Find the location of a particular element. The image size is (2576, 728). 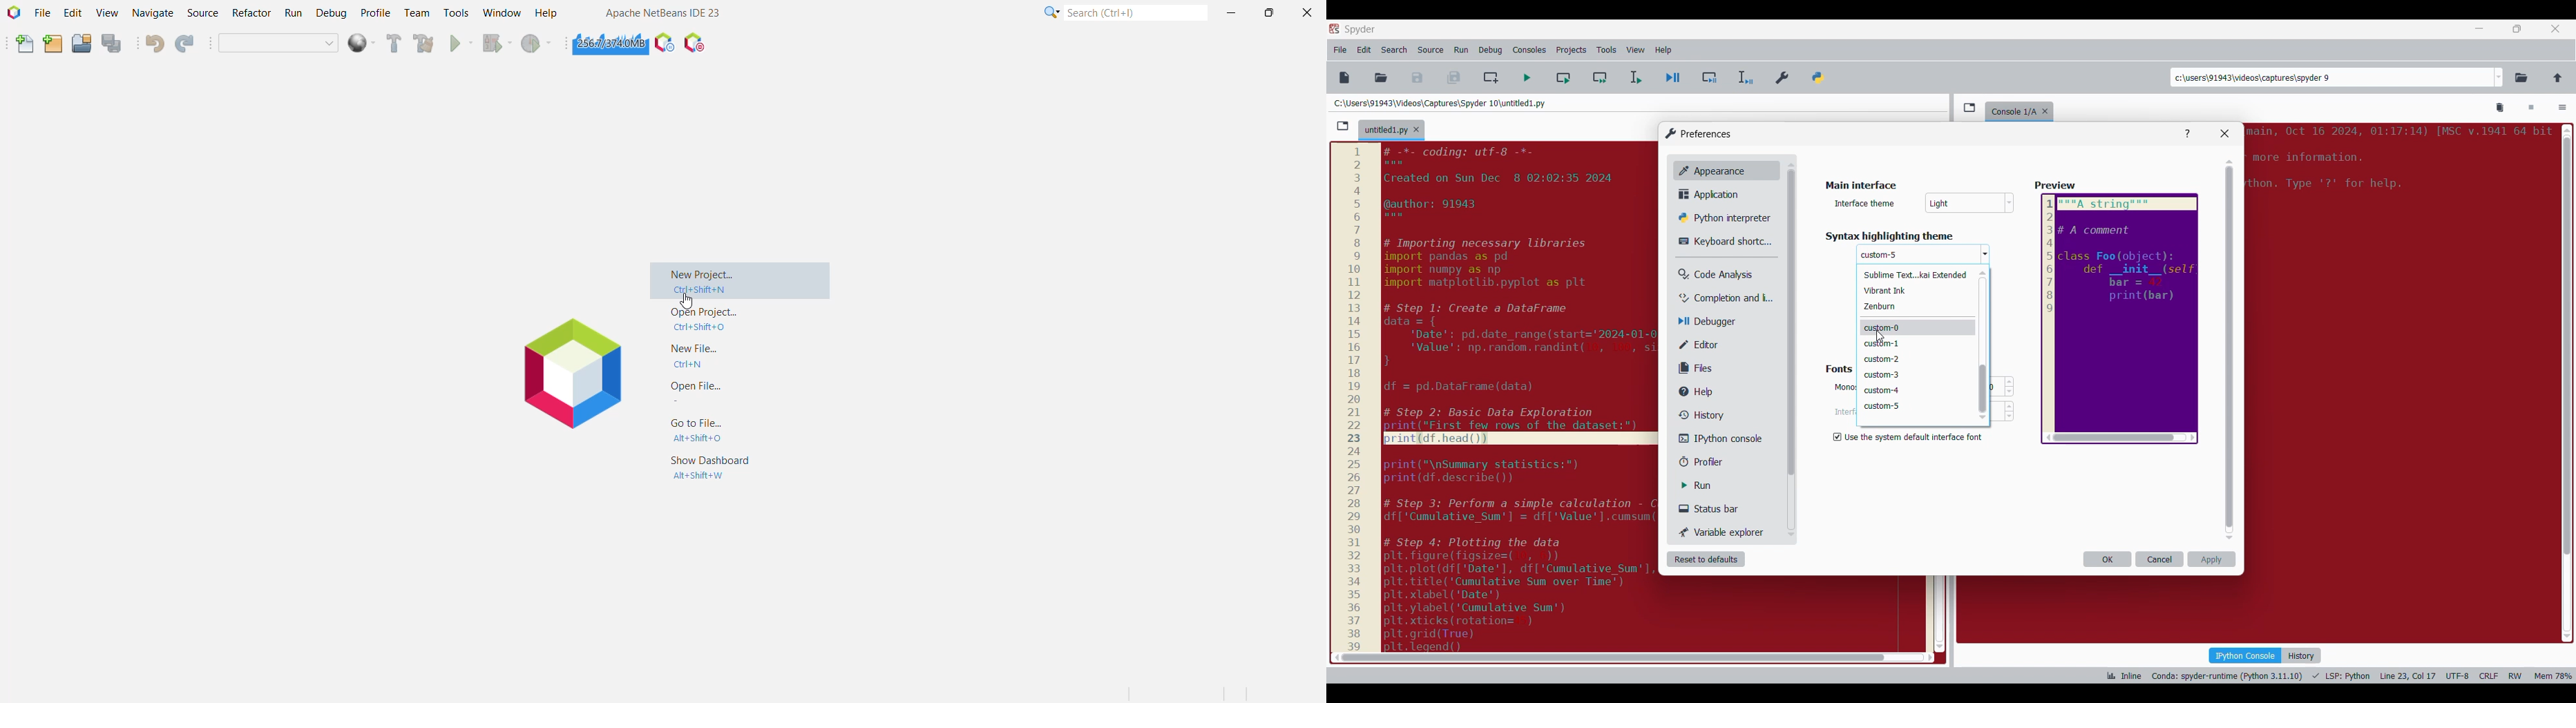

Run current cell and go to next one is located at coordinates (1600, 77).